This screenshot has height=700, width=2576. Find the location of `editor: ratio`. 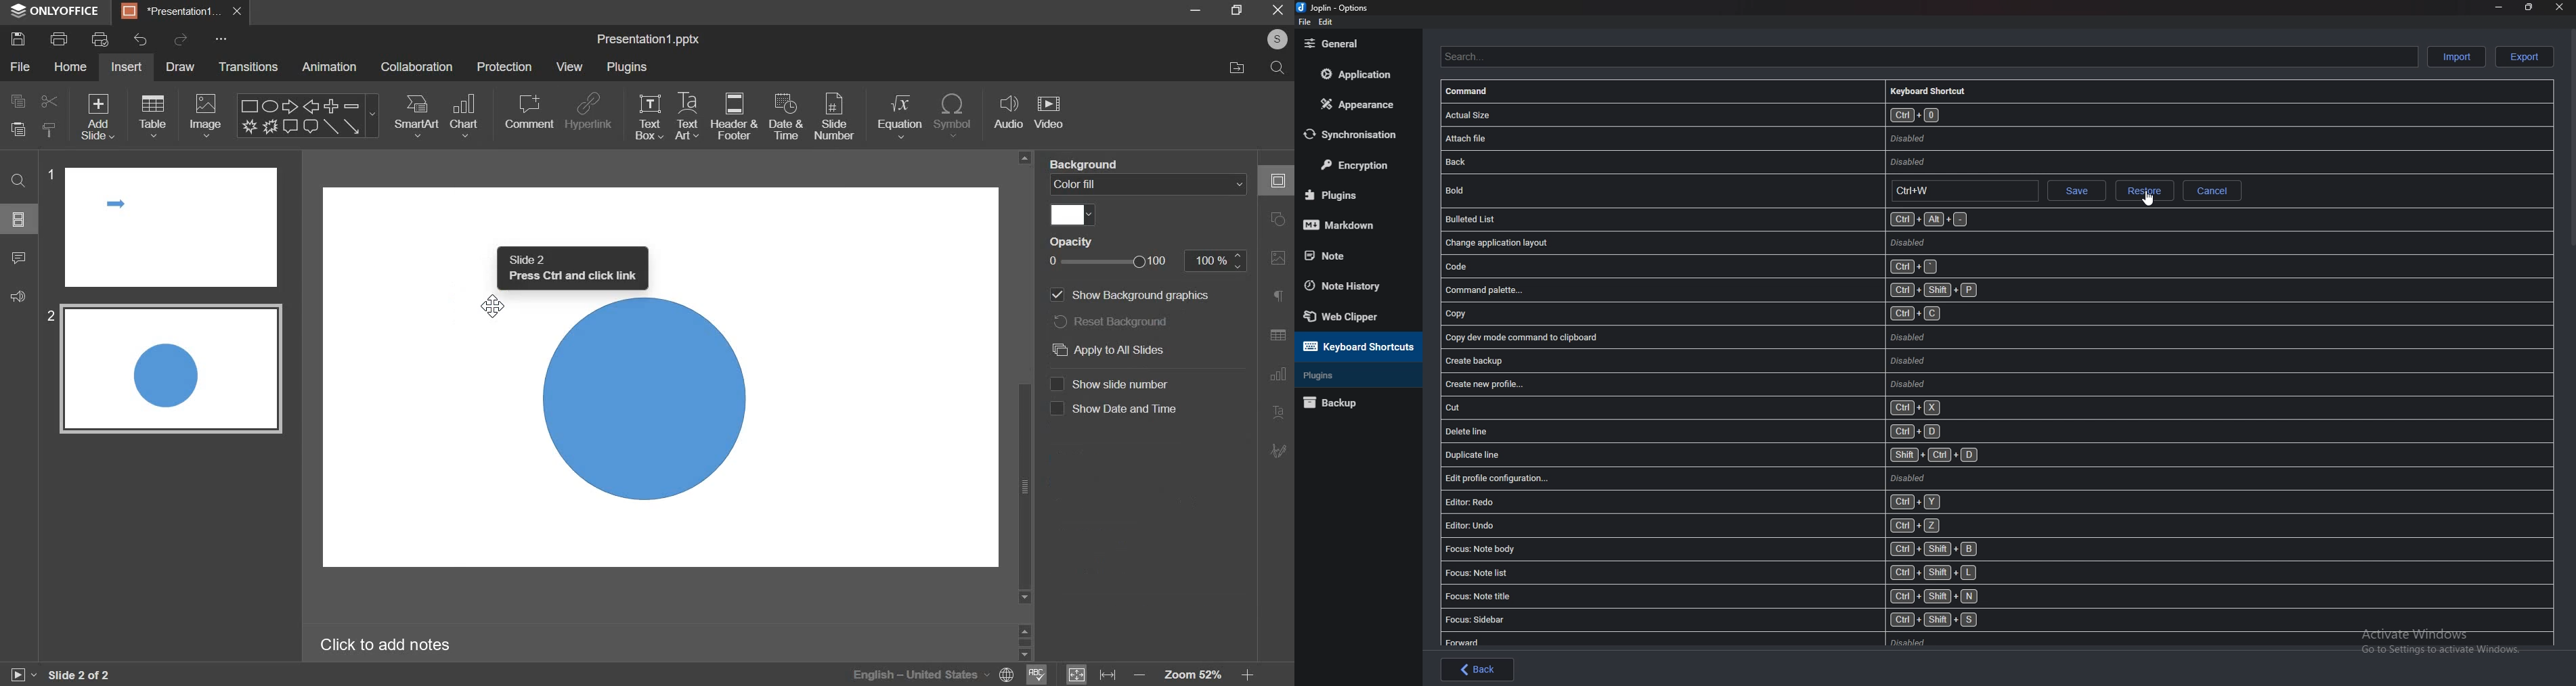

editor: ratio is located at coordinates (1694, 501).